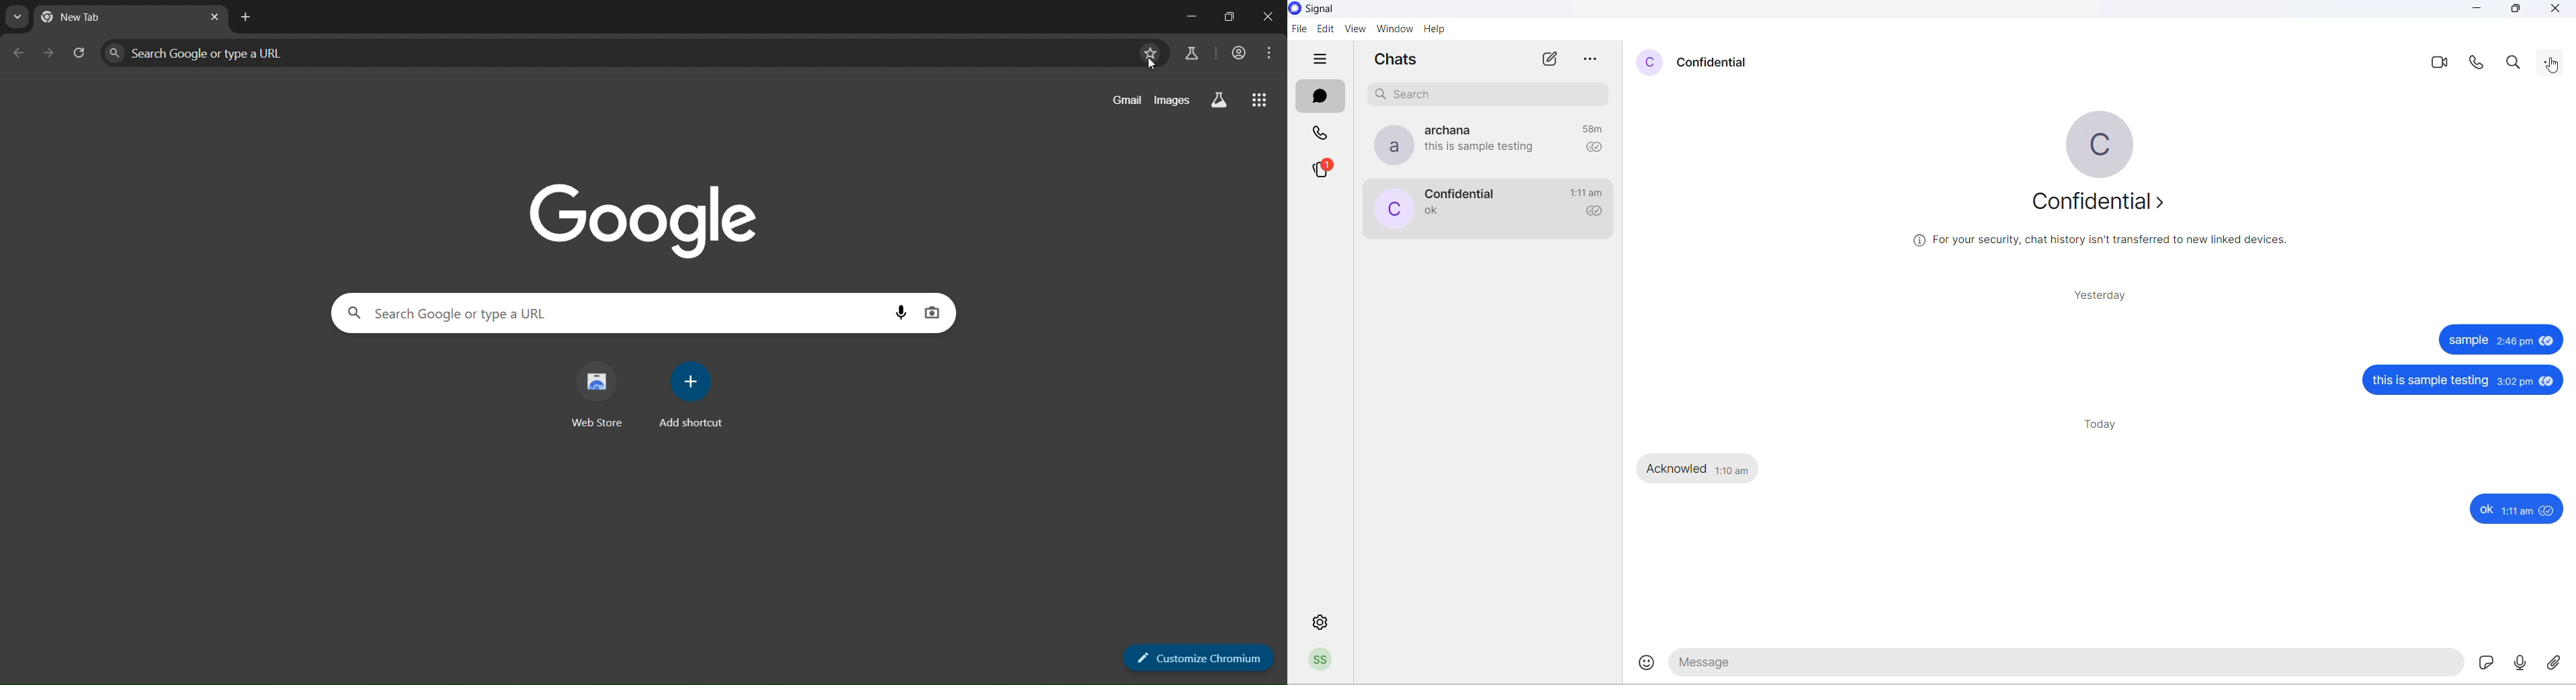 This screenshot has height=700, width=2576. I want to click on last message, so click(1484, 147).